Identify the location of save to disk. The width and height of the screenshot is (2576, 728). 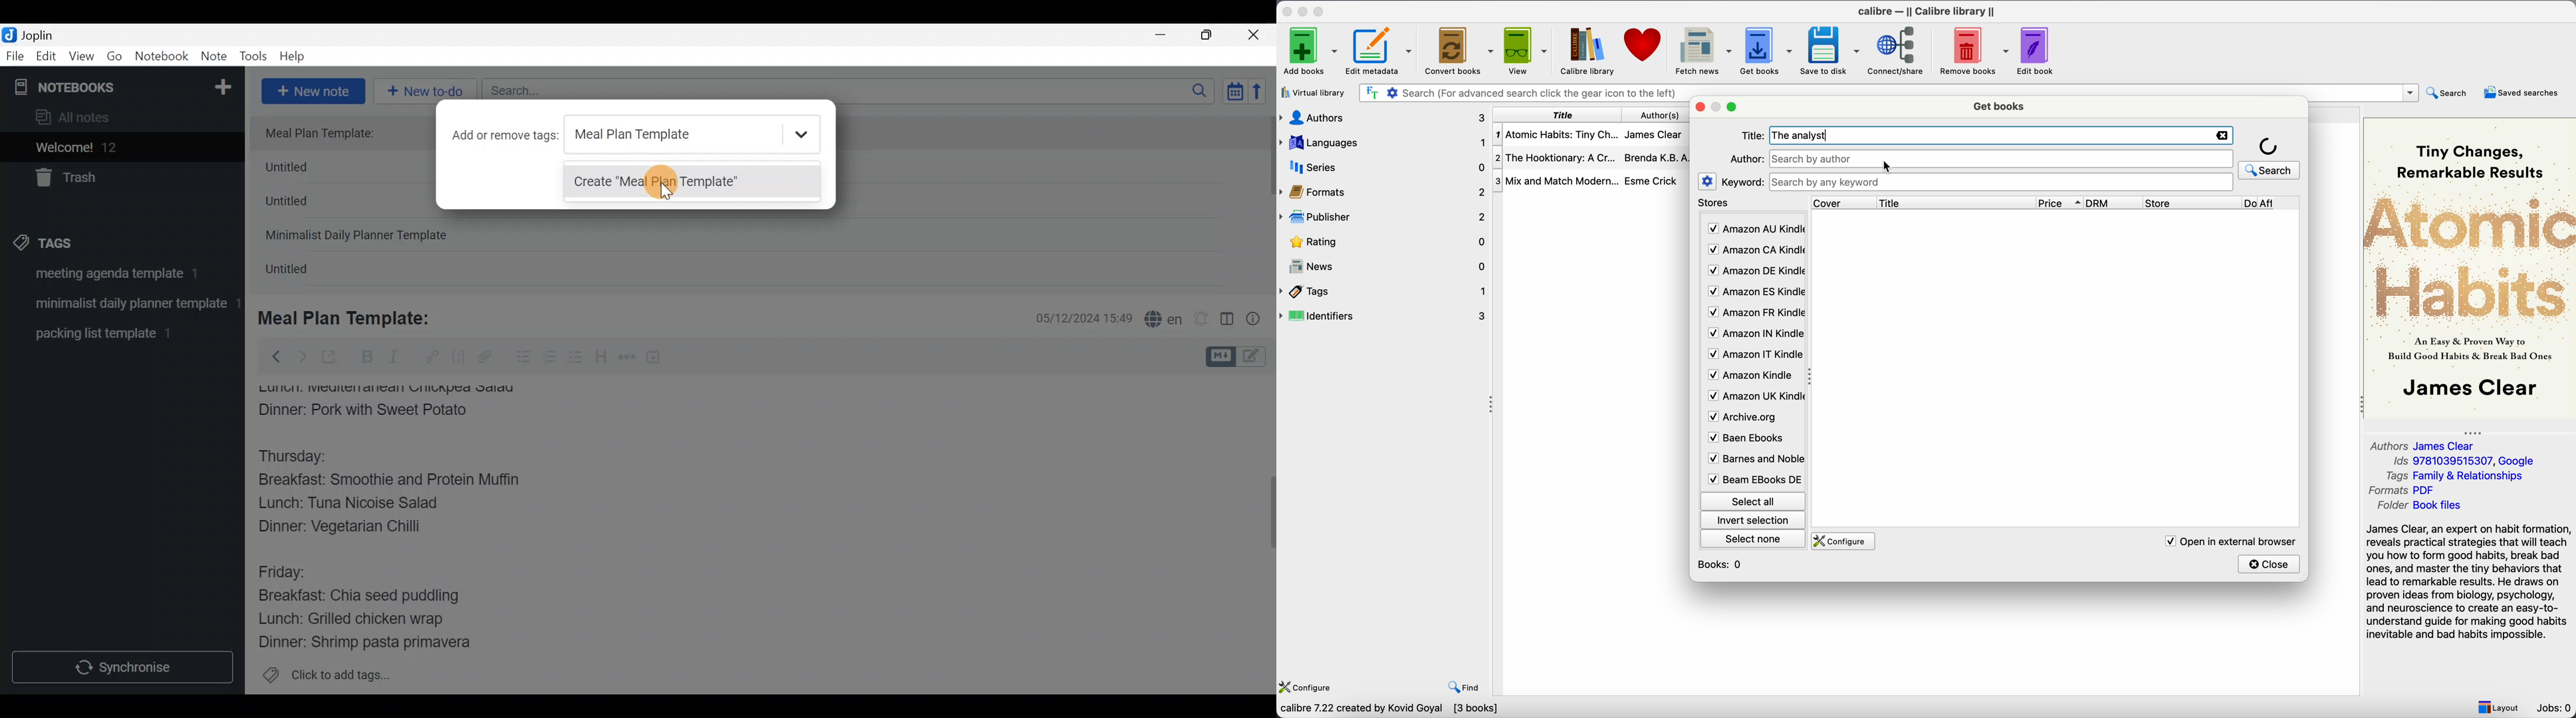
(1830, 50).